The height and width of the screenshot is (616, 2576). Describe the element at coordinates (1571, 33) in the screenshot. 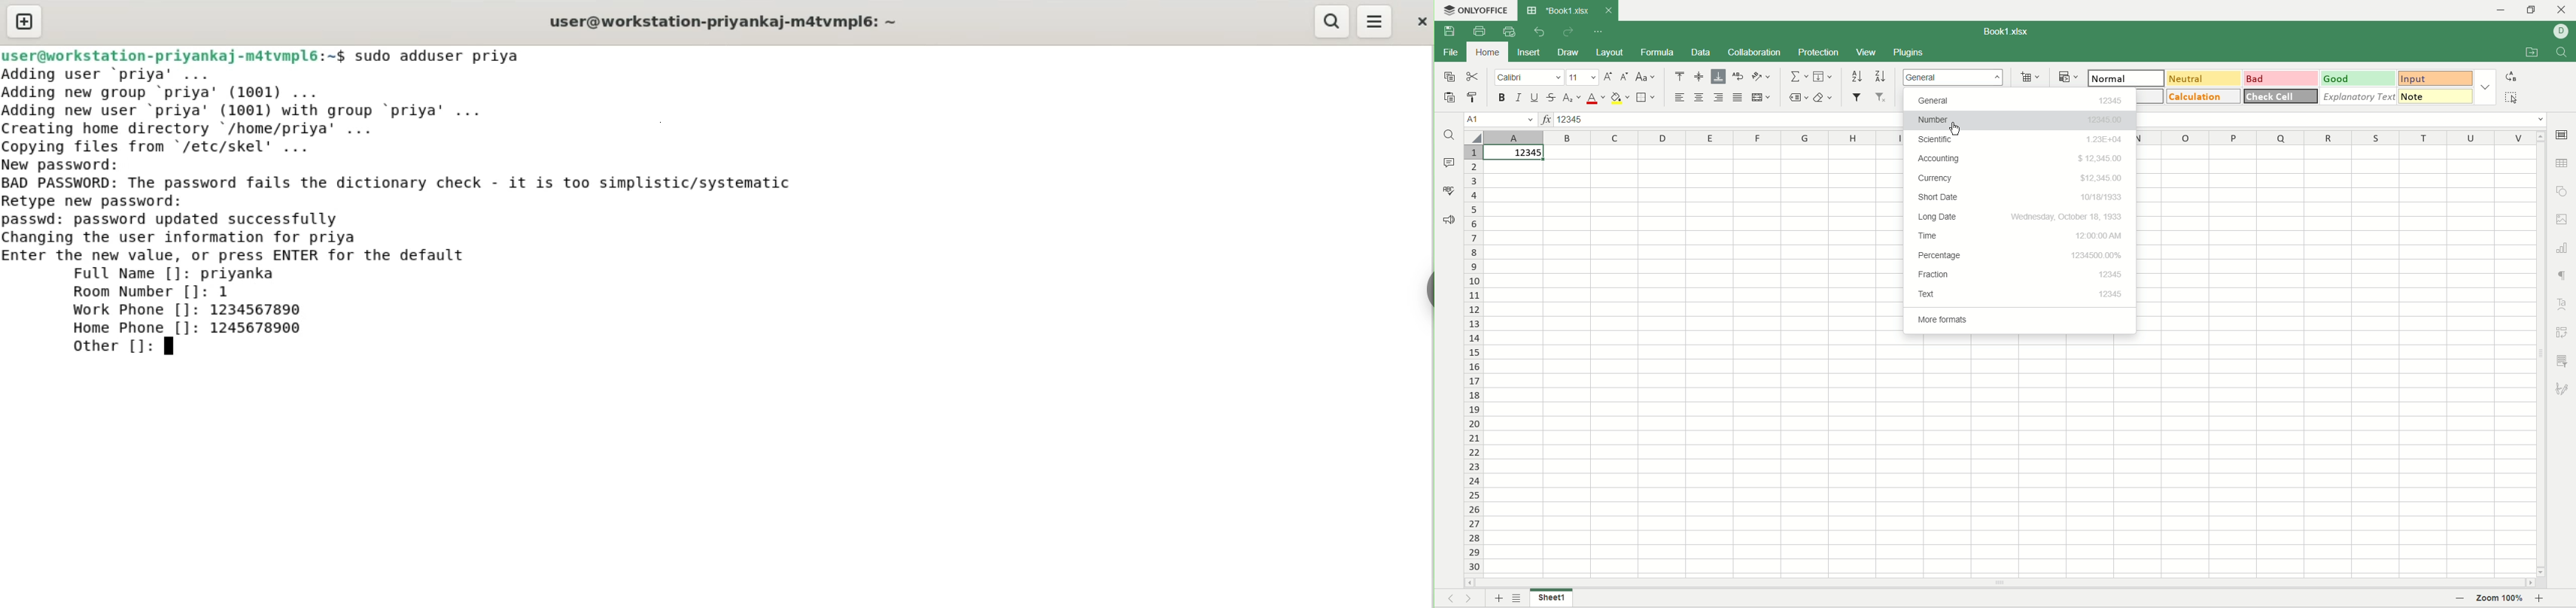

I see `redo` at that location.